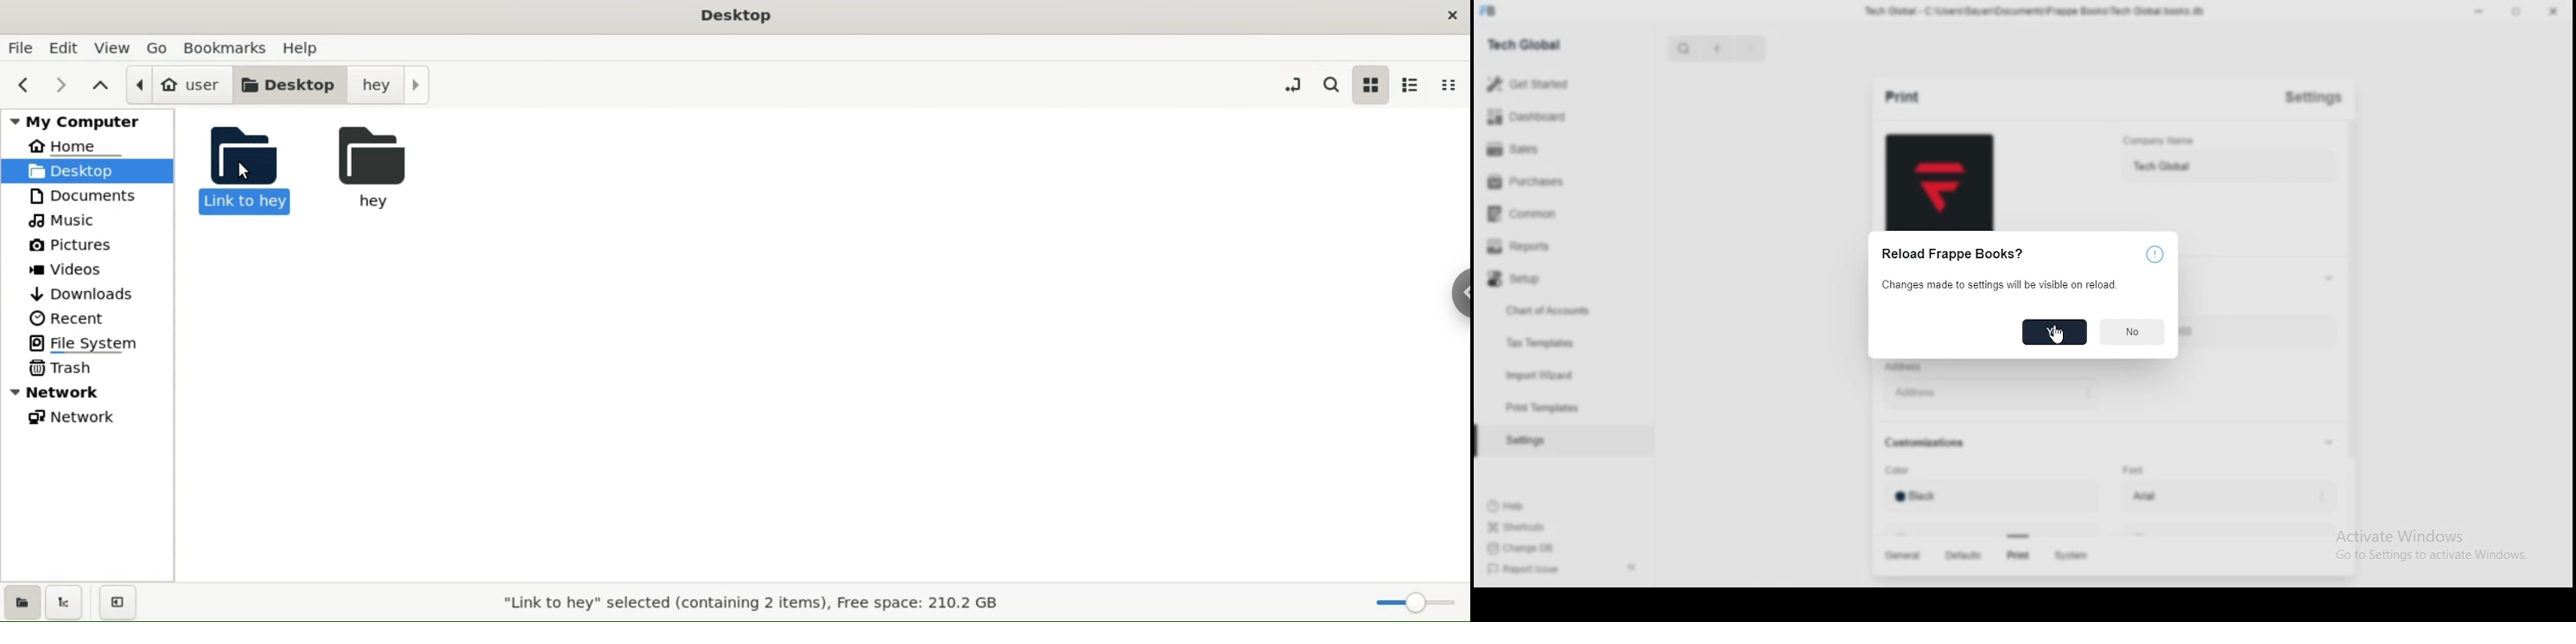 The width and height of the screenshot is (2576, 644). I want to click on Company Name, so click(2186, 141).